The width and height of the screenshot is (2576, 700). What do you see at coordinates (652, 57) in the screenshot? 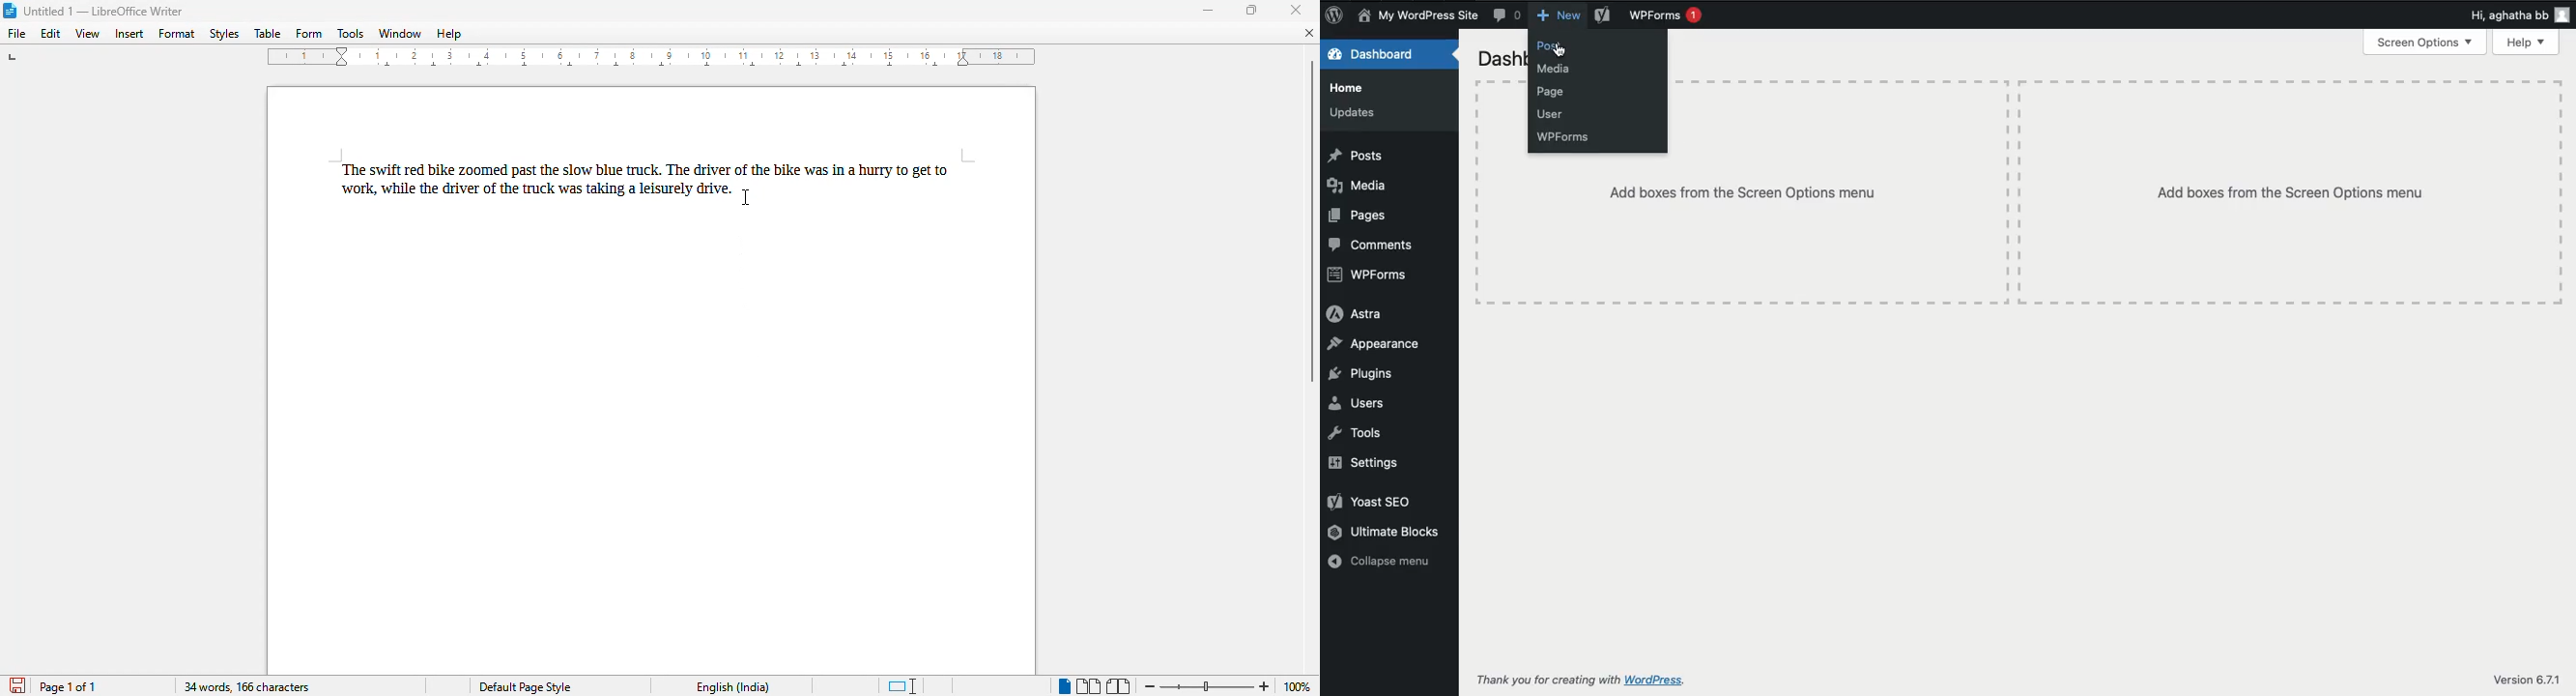
I see `ruler` at bounding box center [652, 57].